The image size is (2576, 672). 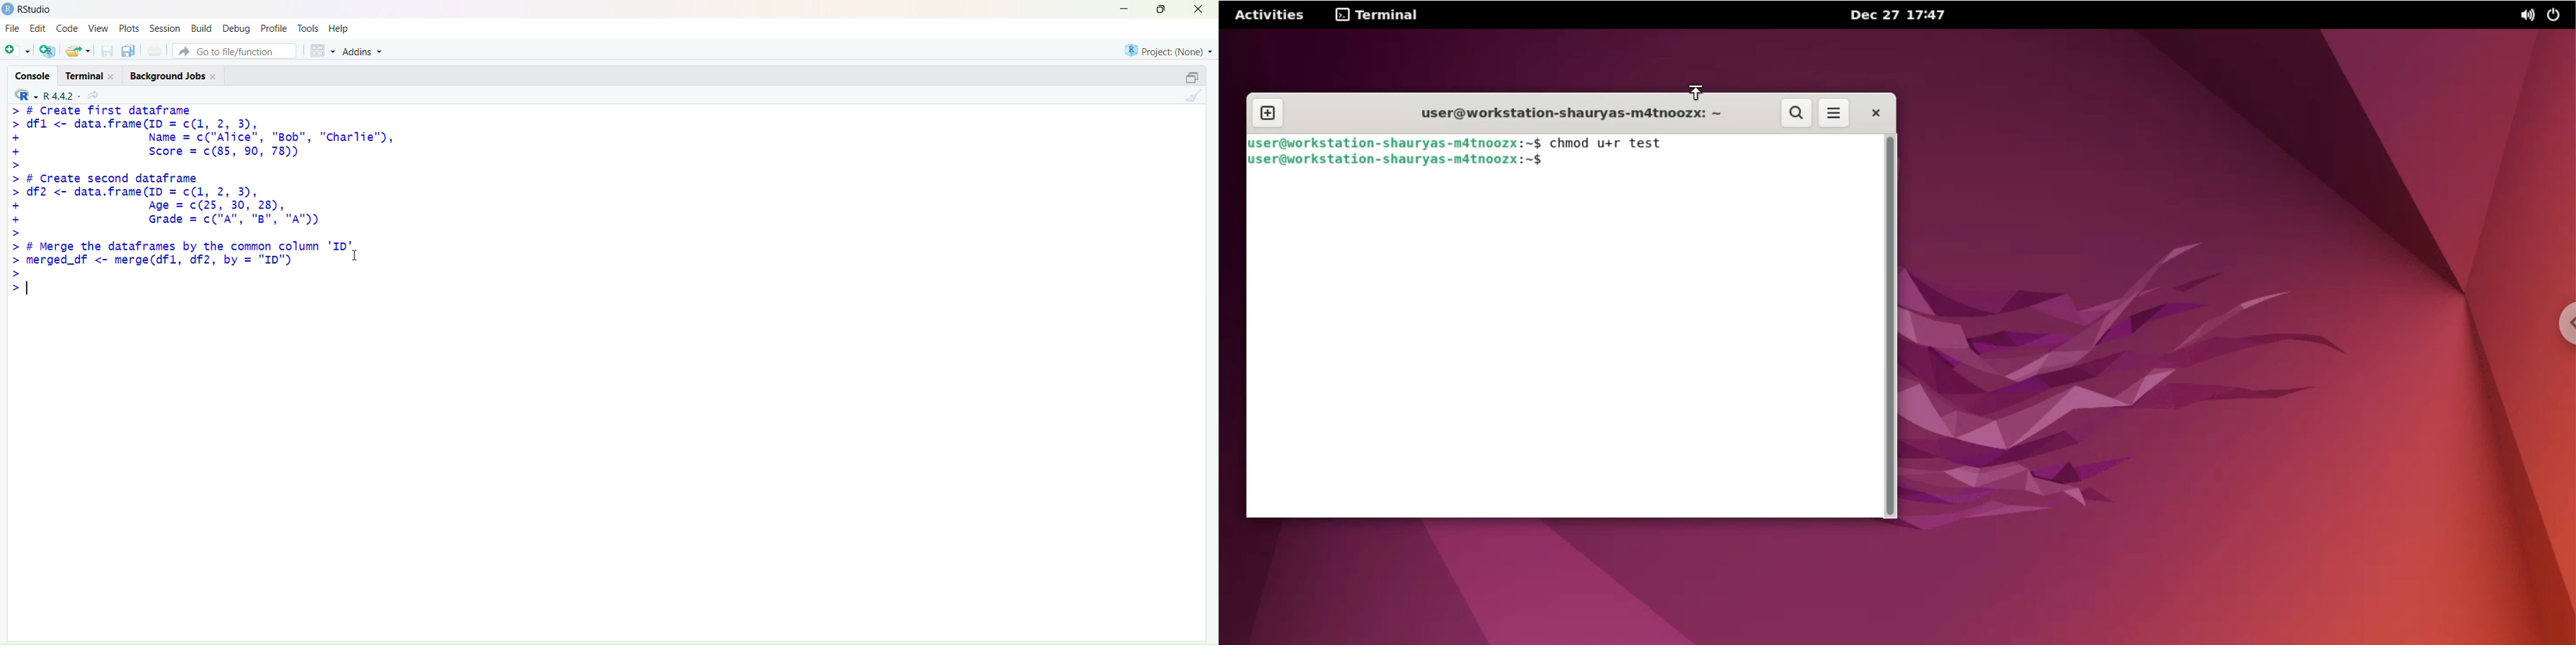 What do you see at coordinates (1169, 50) in the screenshot?
I see `Project: (None)` at bounding box center [1169, 50].